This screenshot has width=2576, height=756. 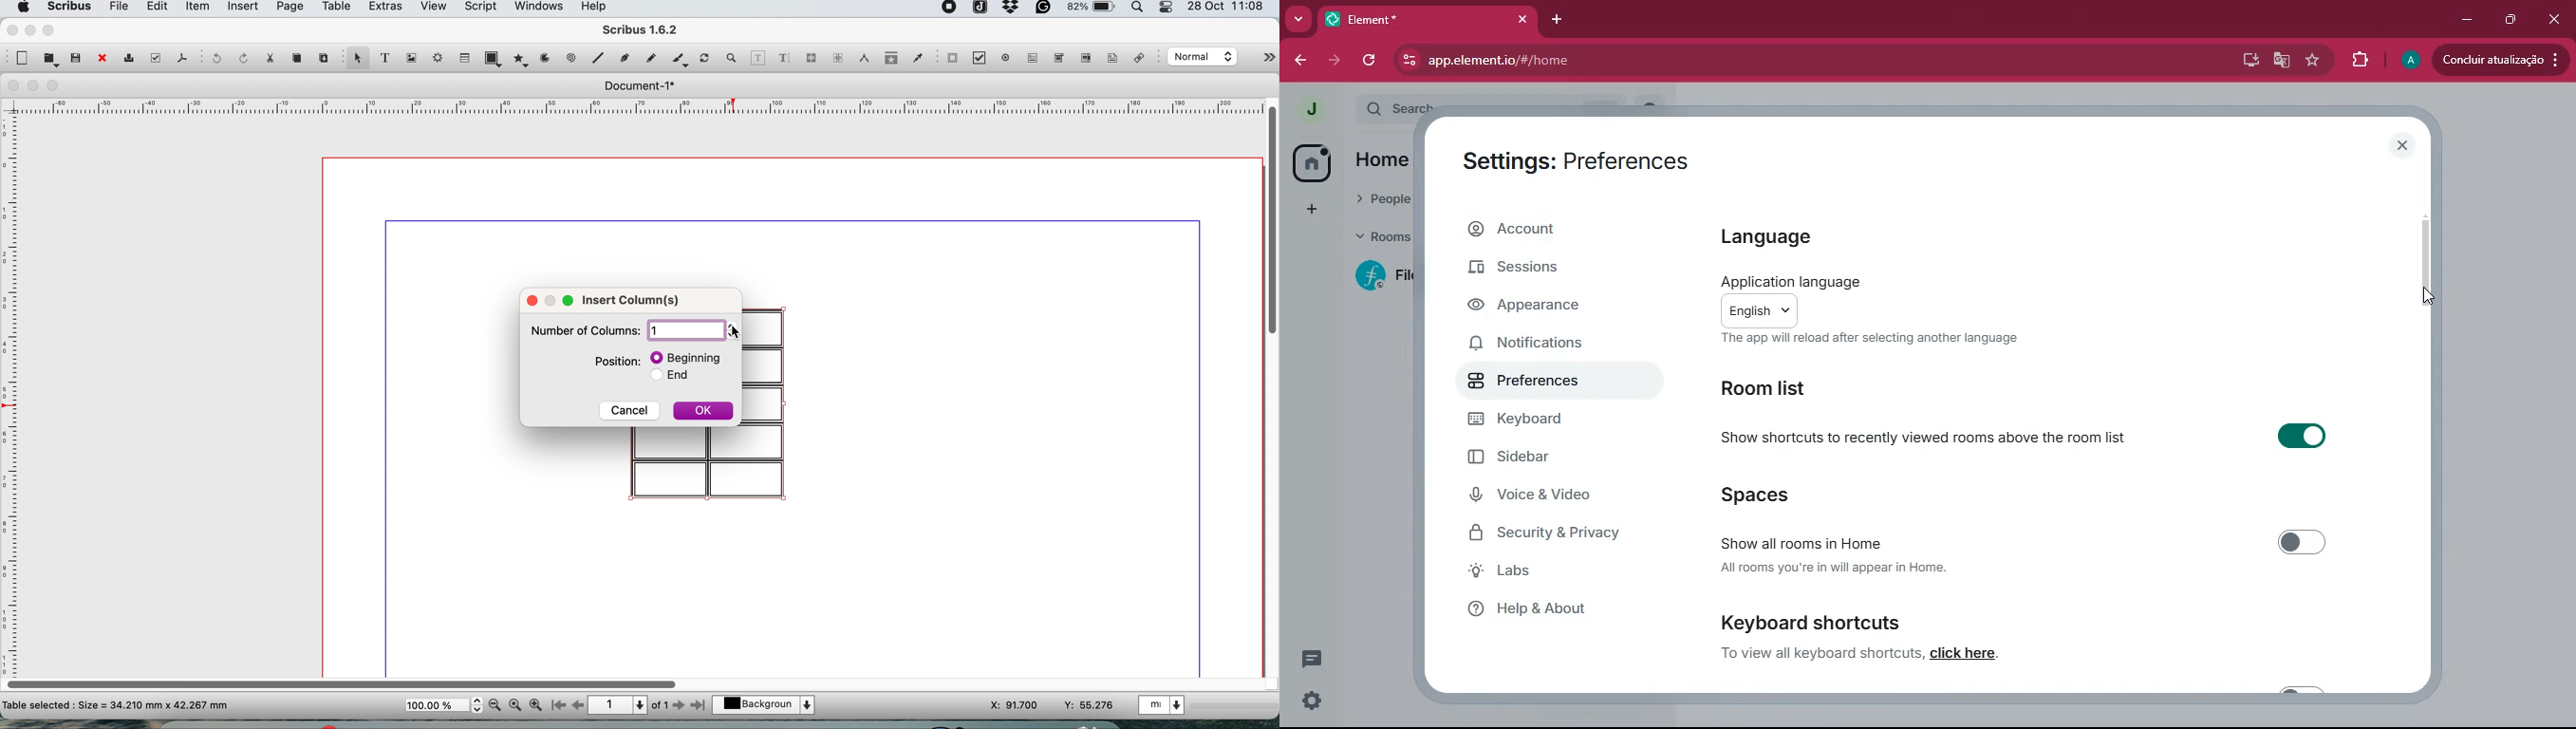 I want to click on grammarly, so click(x=1045, y=10).